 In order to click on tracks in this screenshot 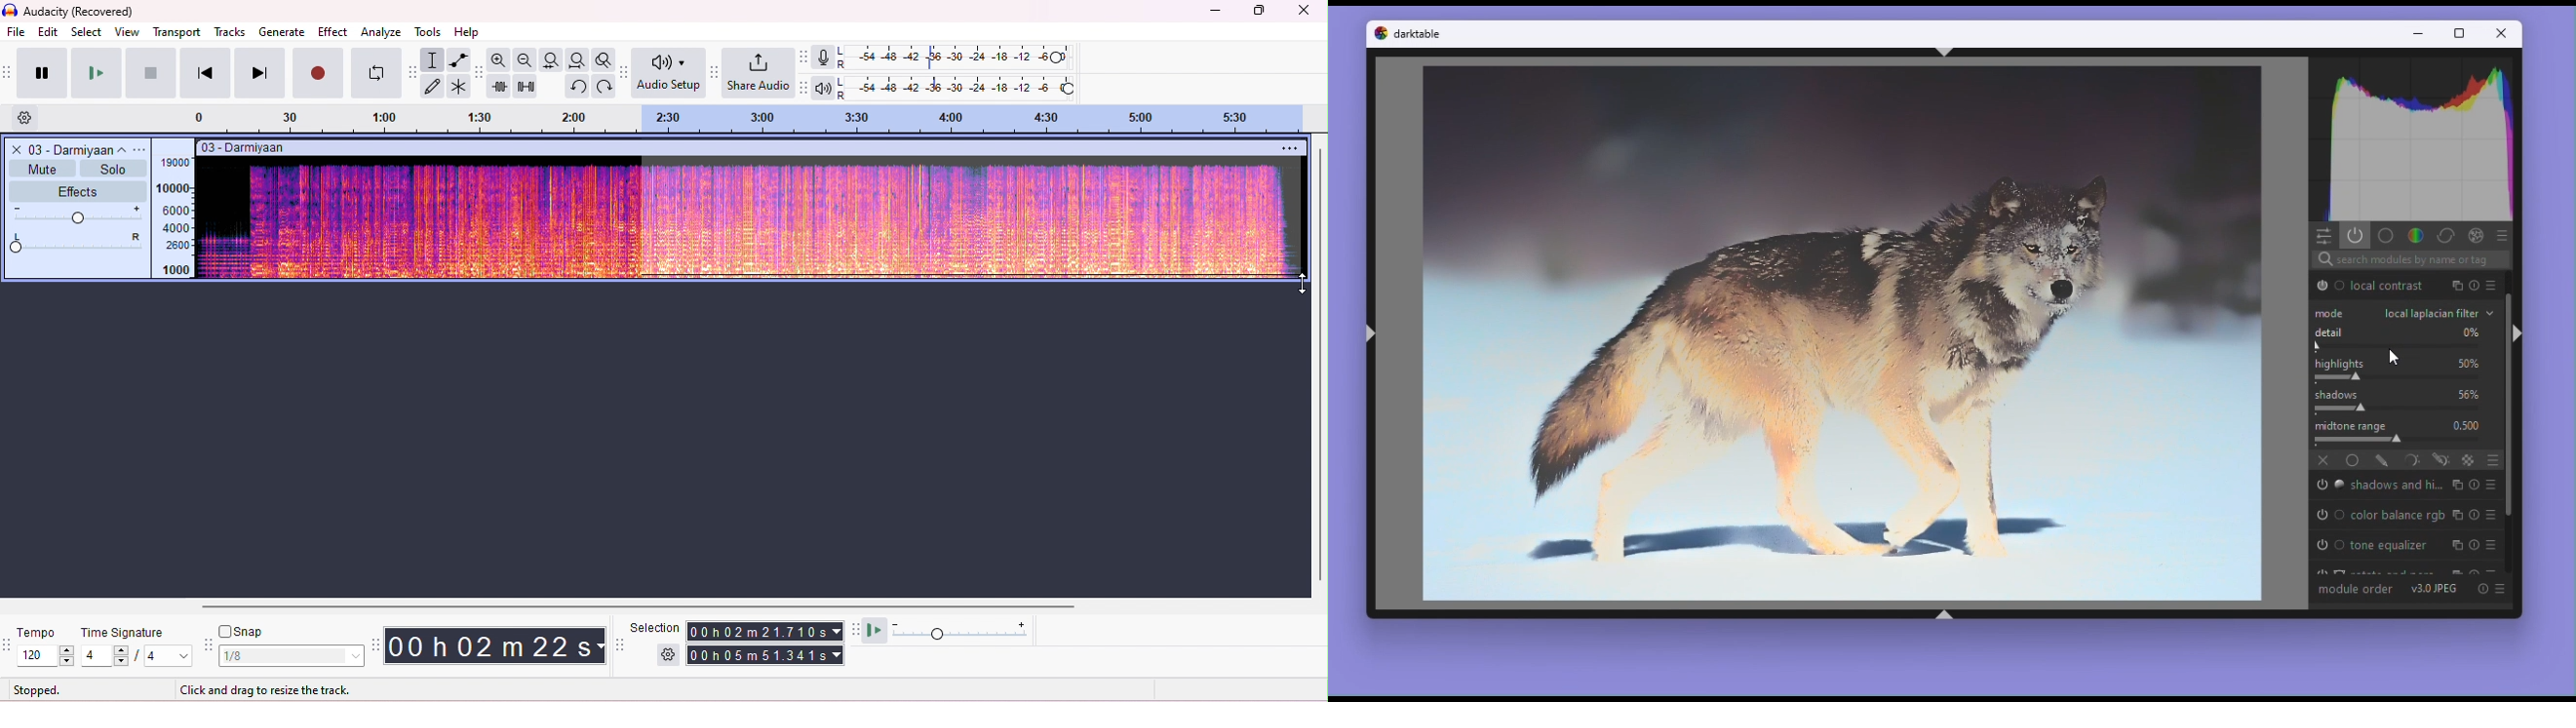, I will do `click(229, 32)`.